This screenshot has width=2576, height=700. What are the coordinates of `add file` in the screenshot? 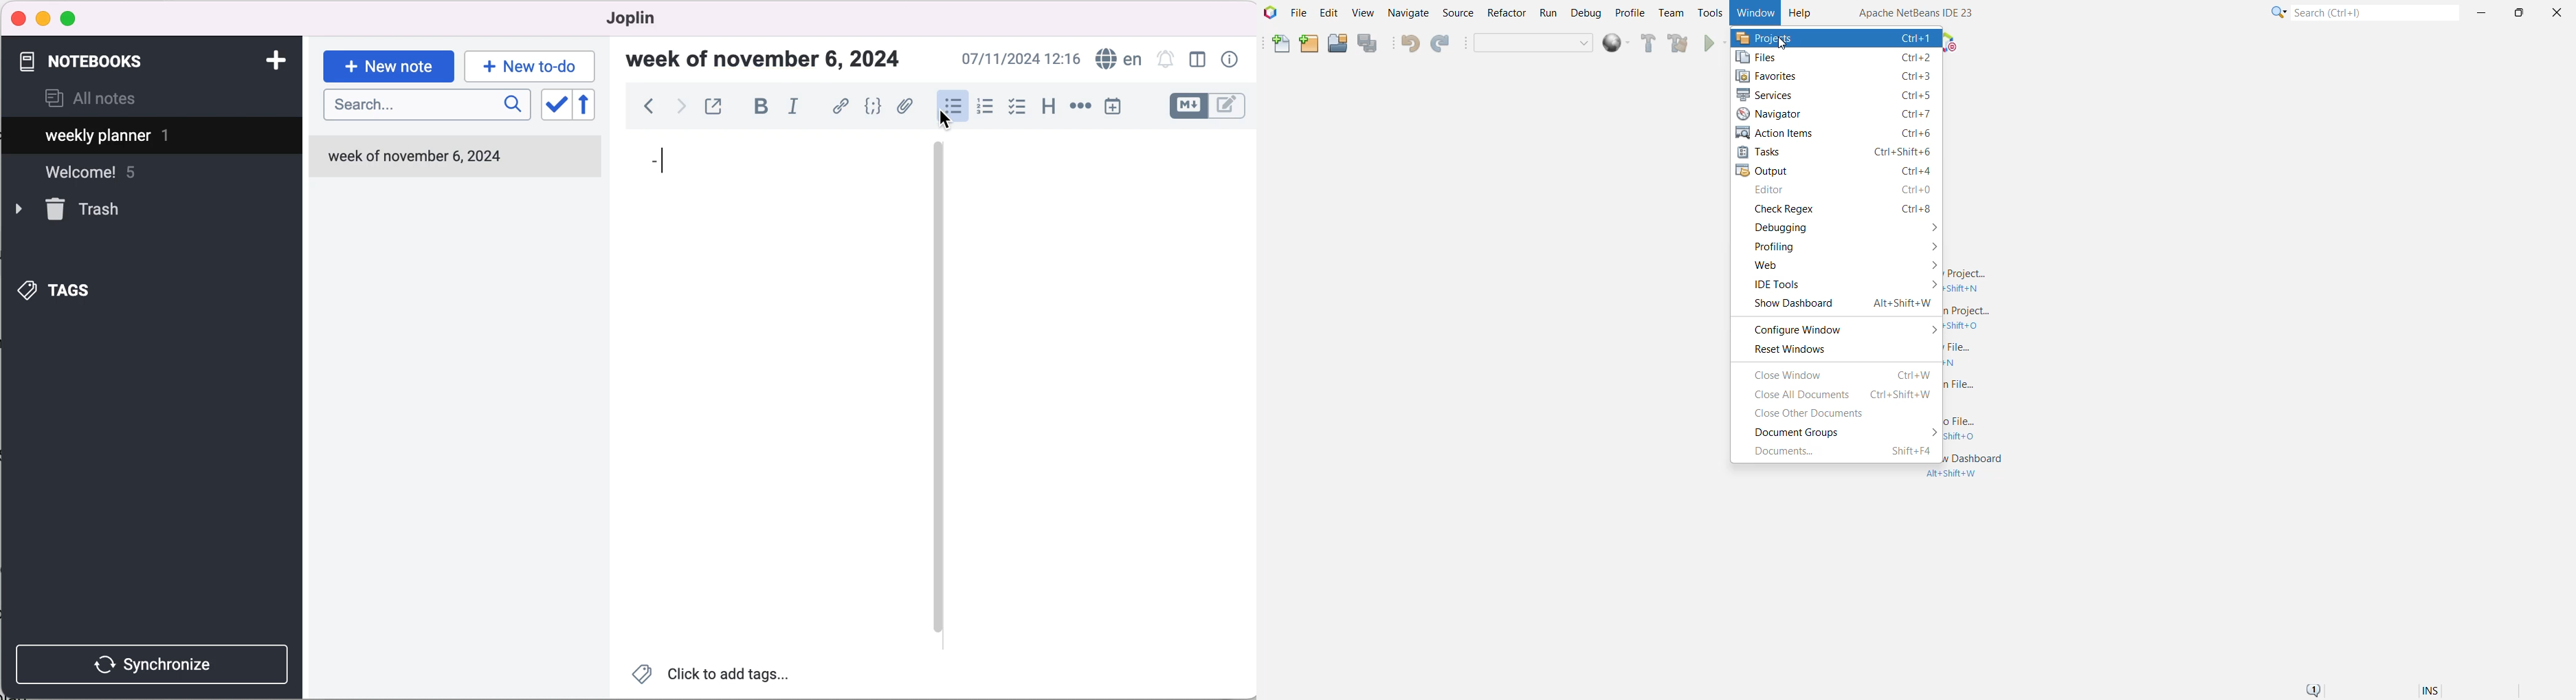 It's located at (905, 108).